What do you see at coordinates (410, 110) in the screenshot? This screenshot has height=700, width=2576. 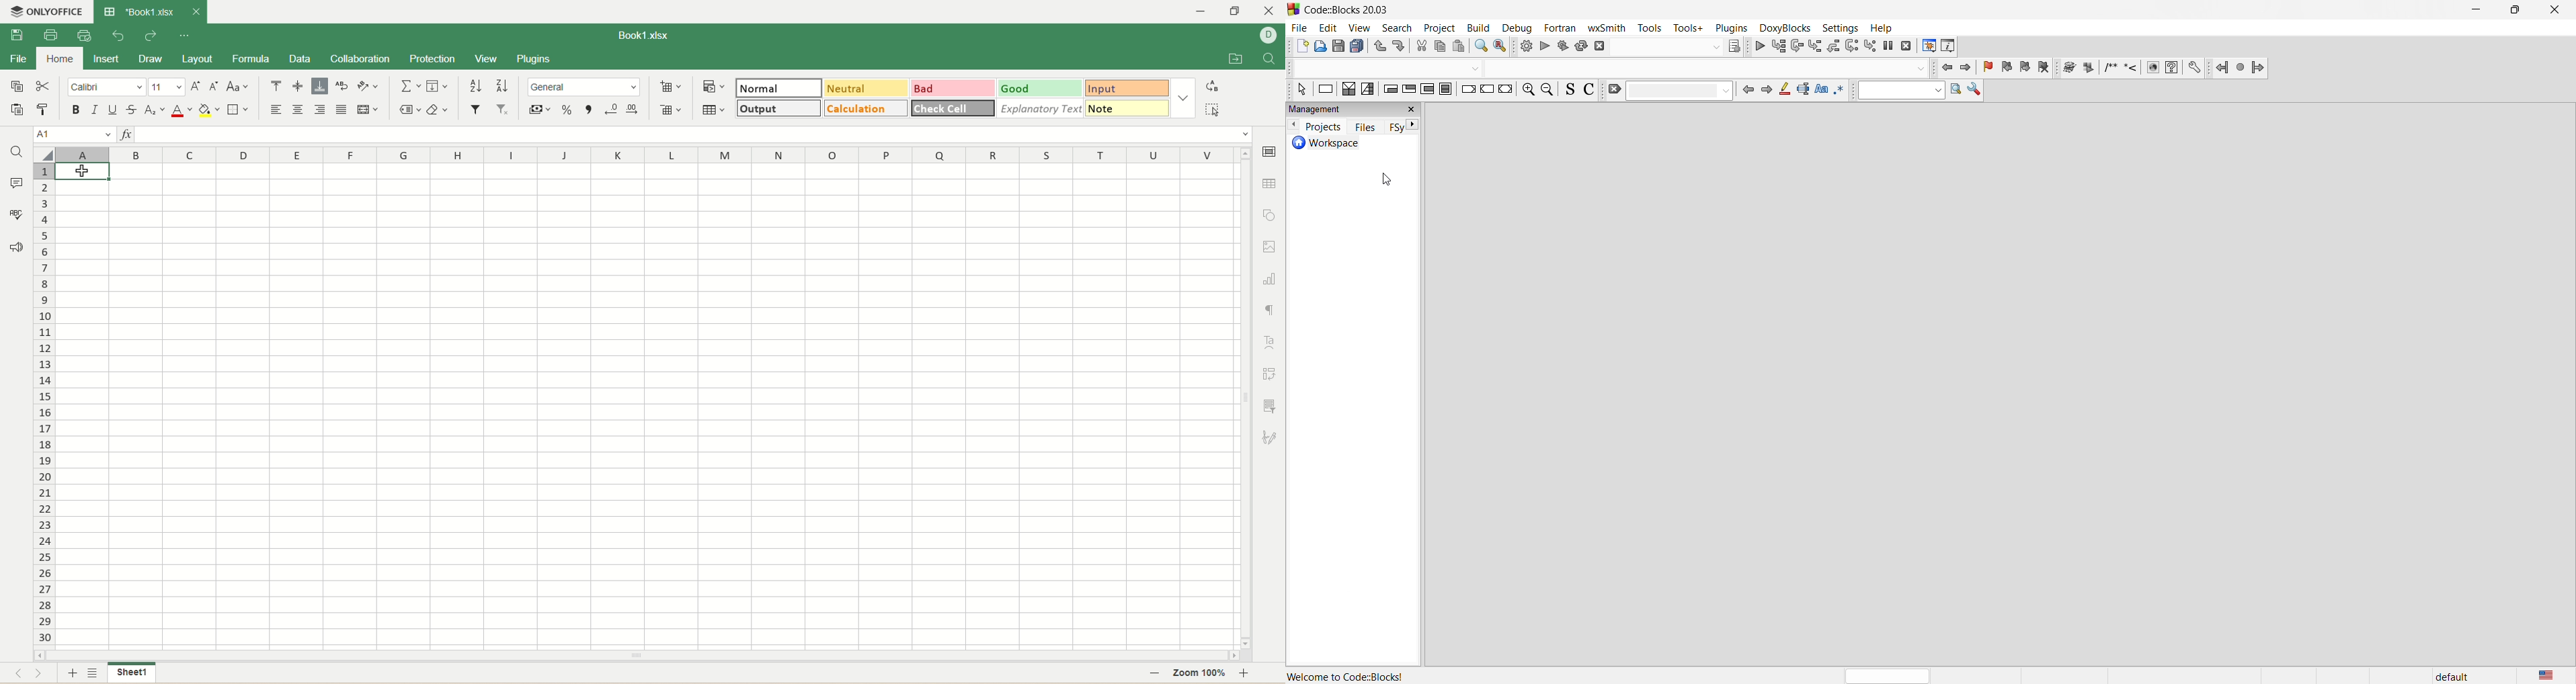 I see `named ranges` at bounding box center [410, 110].